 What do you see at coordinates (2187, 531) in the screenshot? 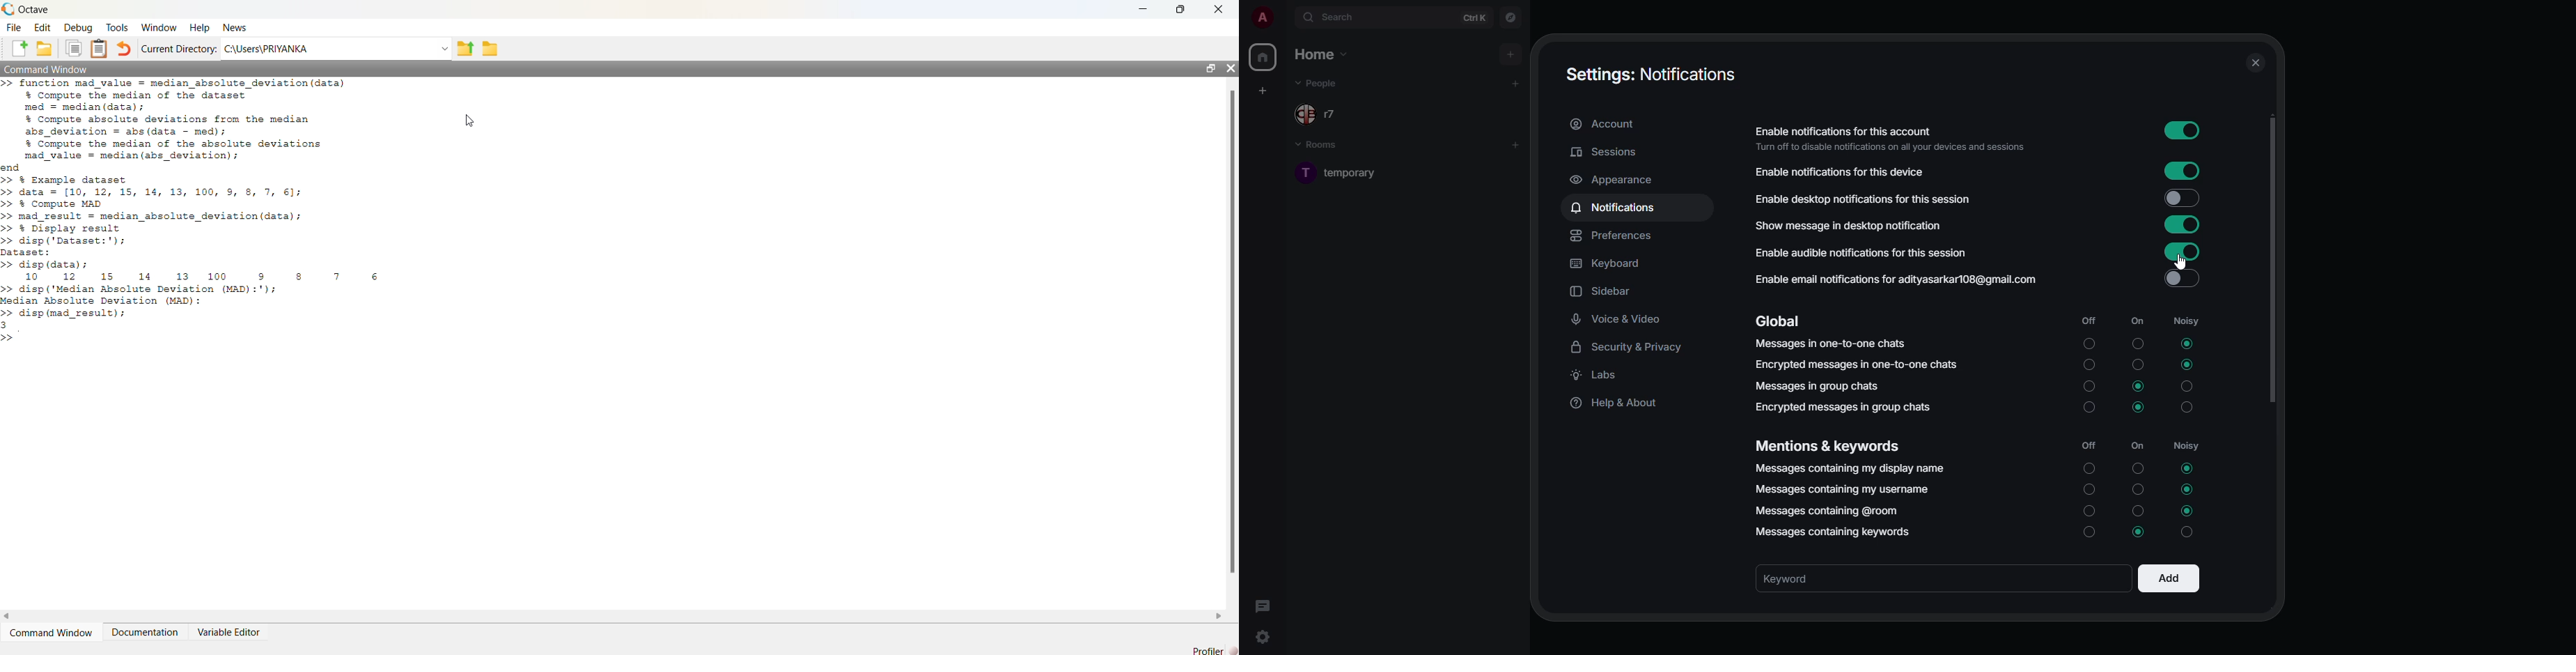
I see `Noisy Unselected` at bounding box center [2187, 531].